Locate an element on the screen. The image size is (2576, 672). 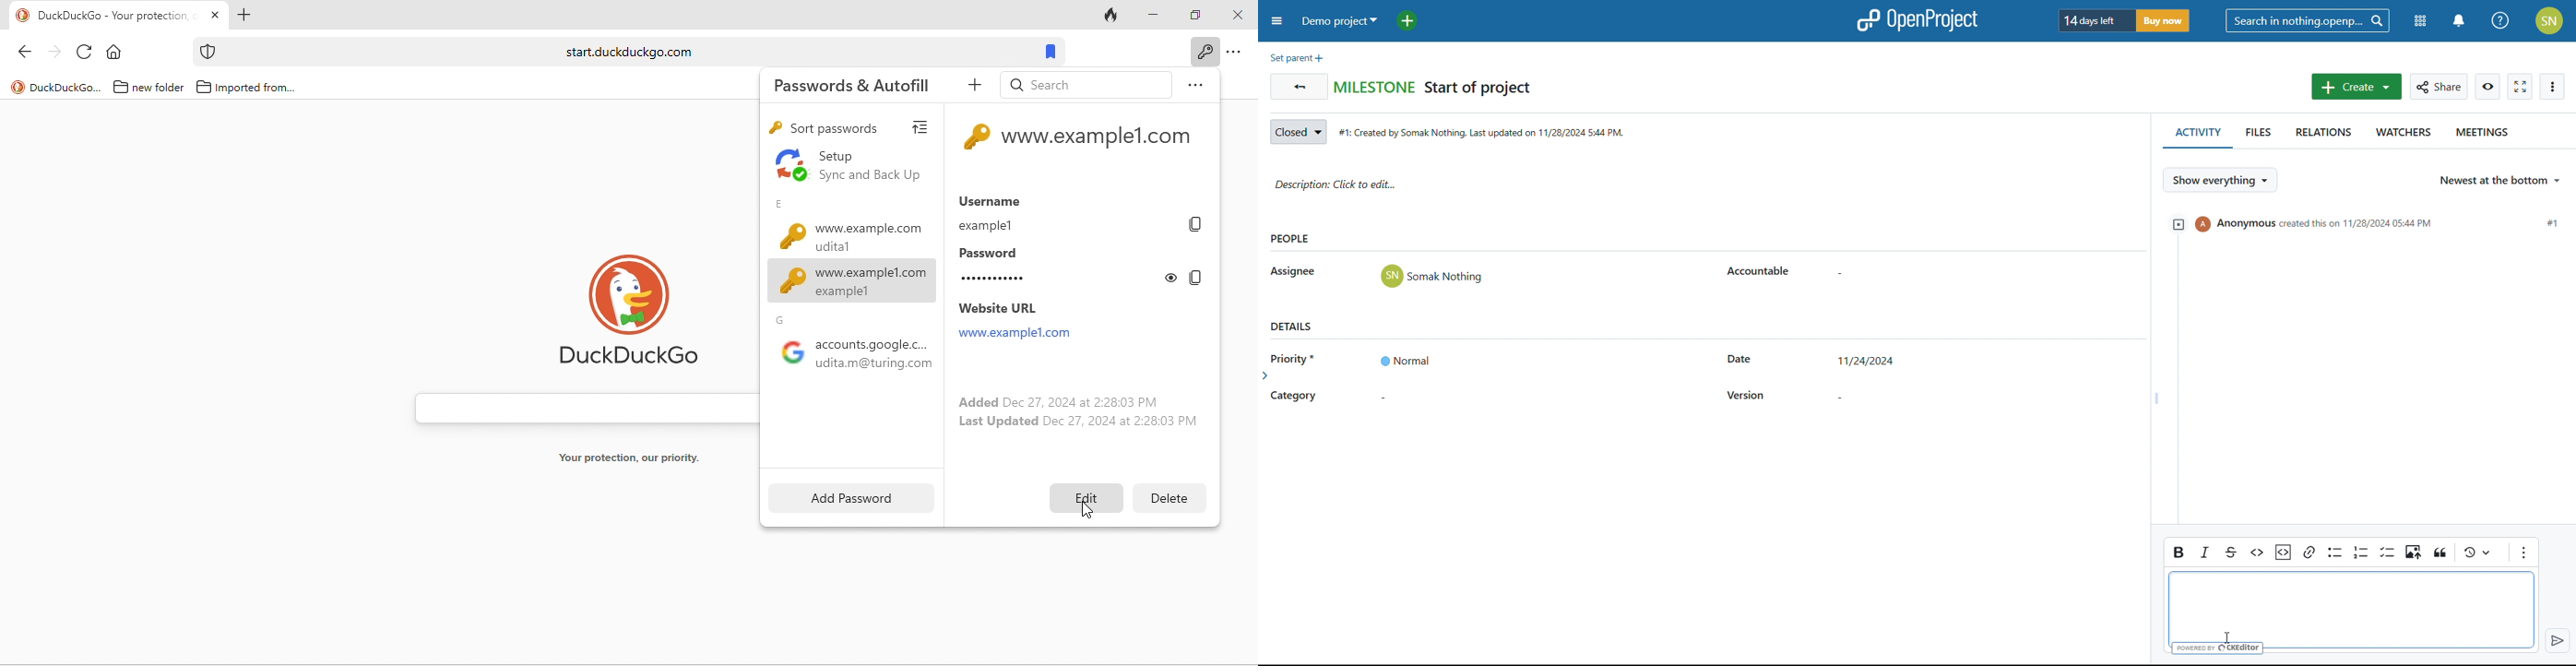
add project is located at coordinates (1412, 21).